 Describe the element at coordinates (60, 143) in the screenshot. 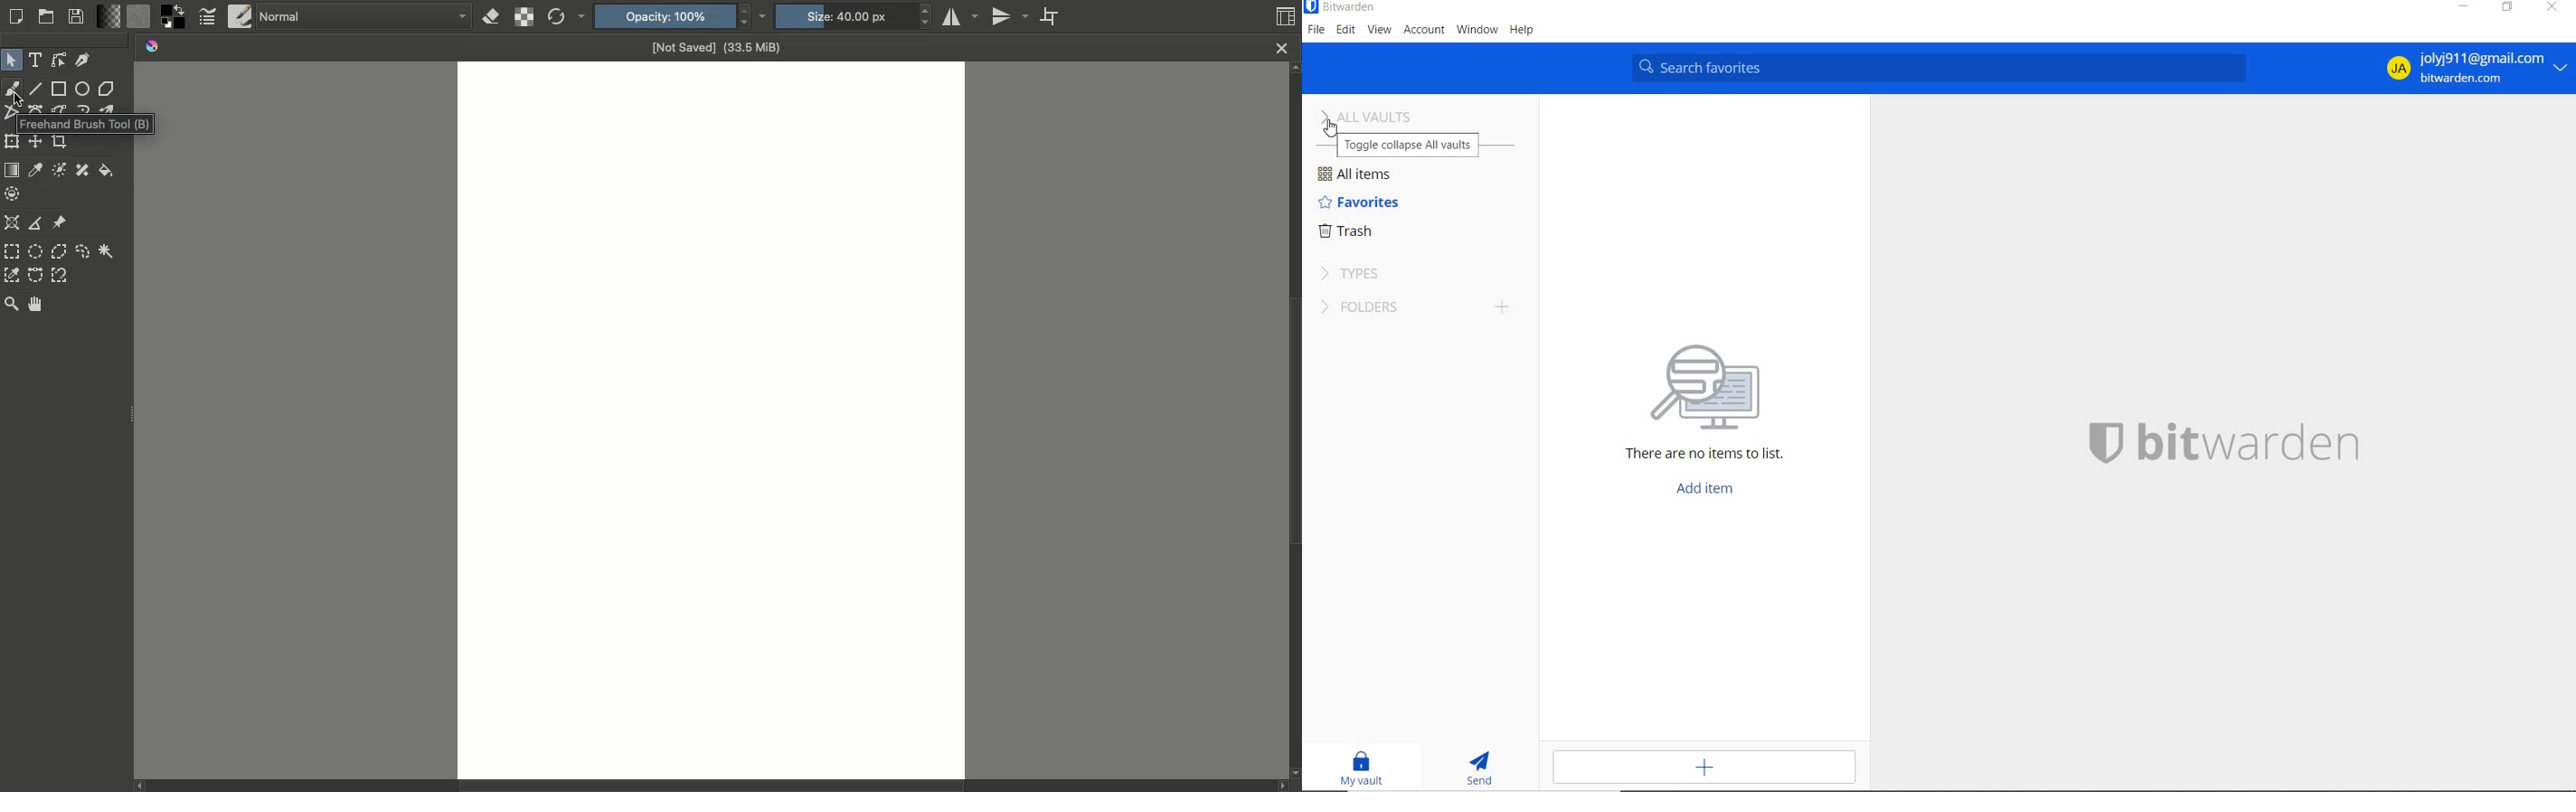

I see `Crop image` at that location.